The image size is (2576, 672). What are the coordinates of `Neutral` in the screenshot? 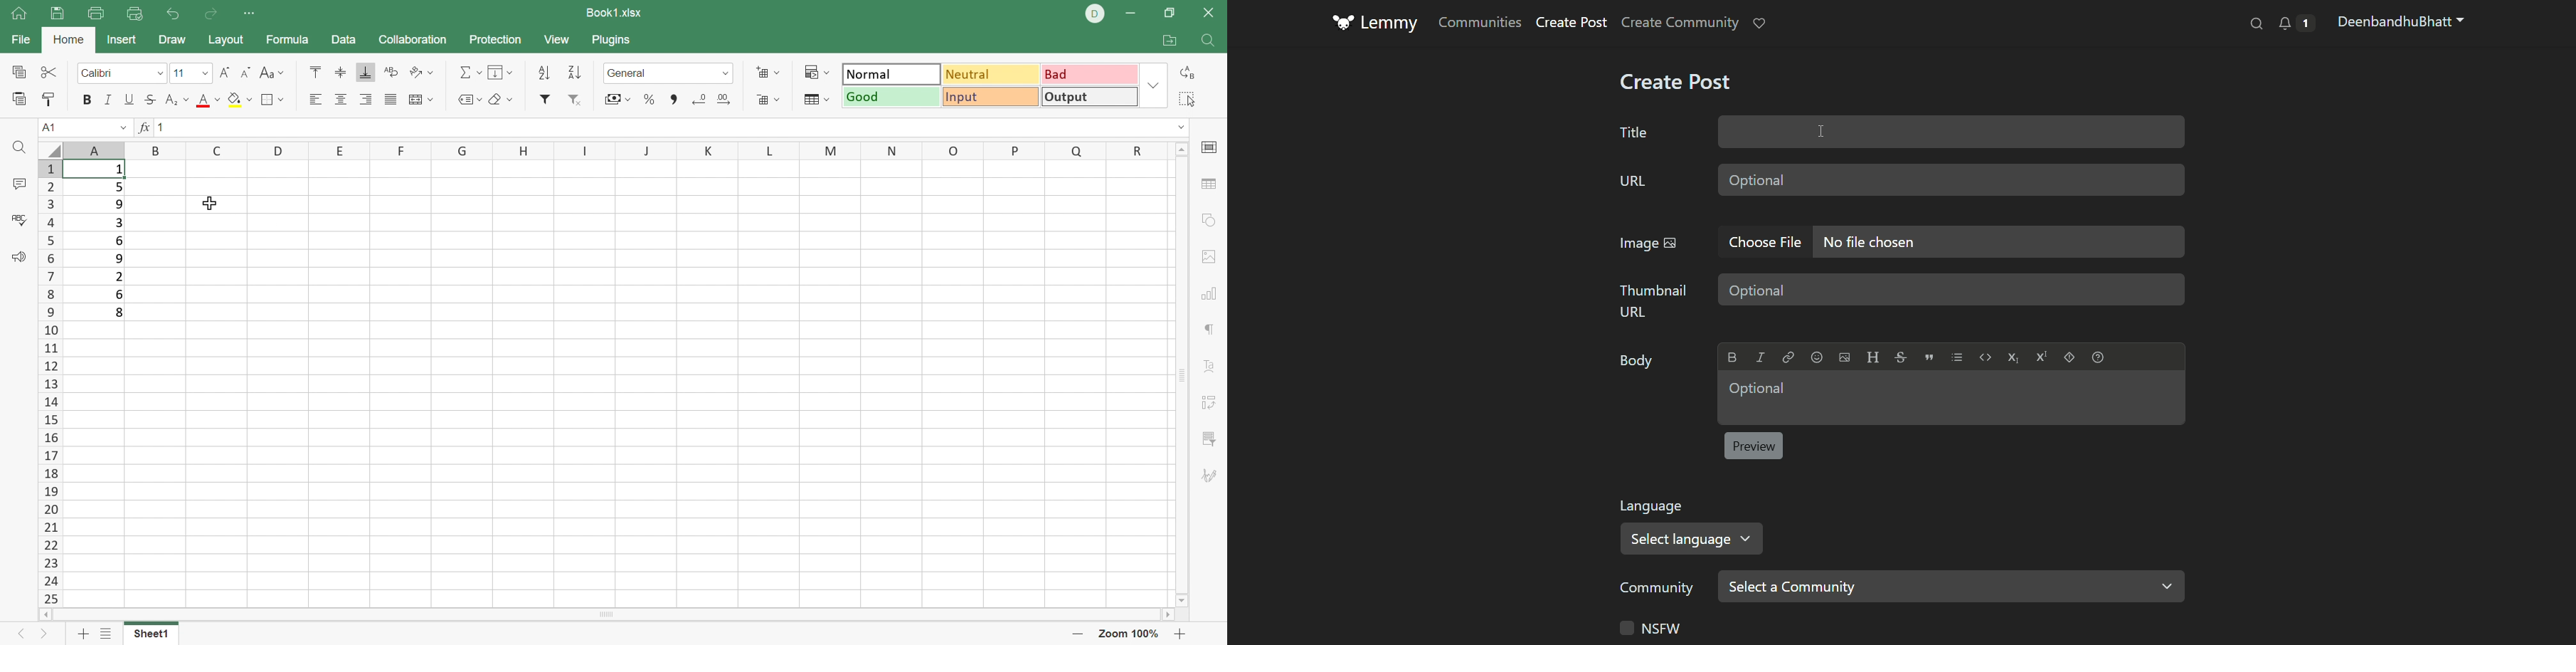 It's located at (992, 74).